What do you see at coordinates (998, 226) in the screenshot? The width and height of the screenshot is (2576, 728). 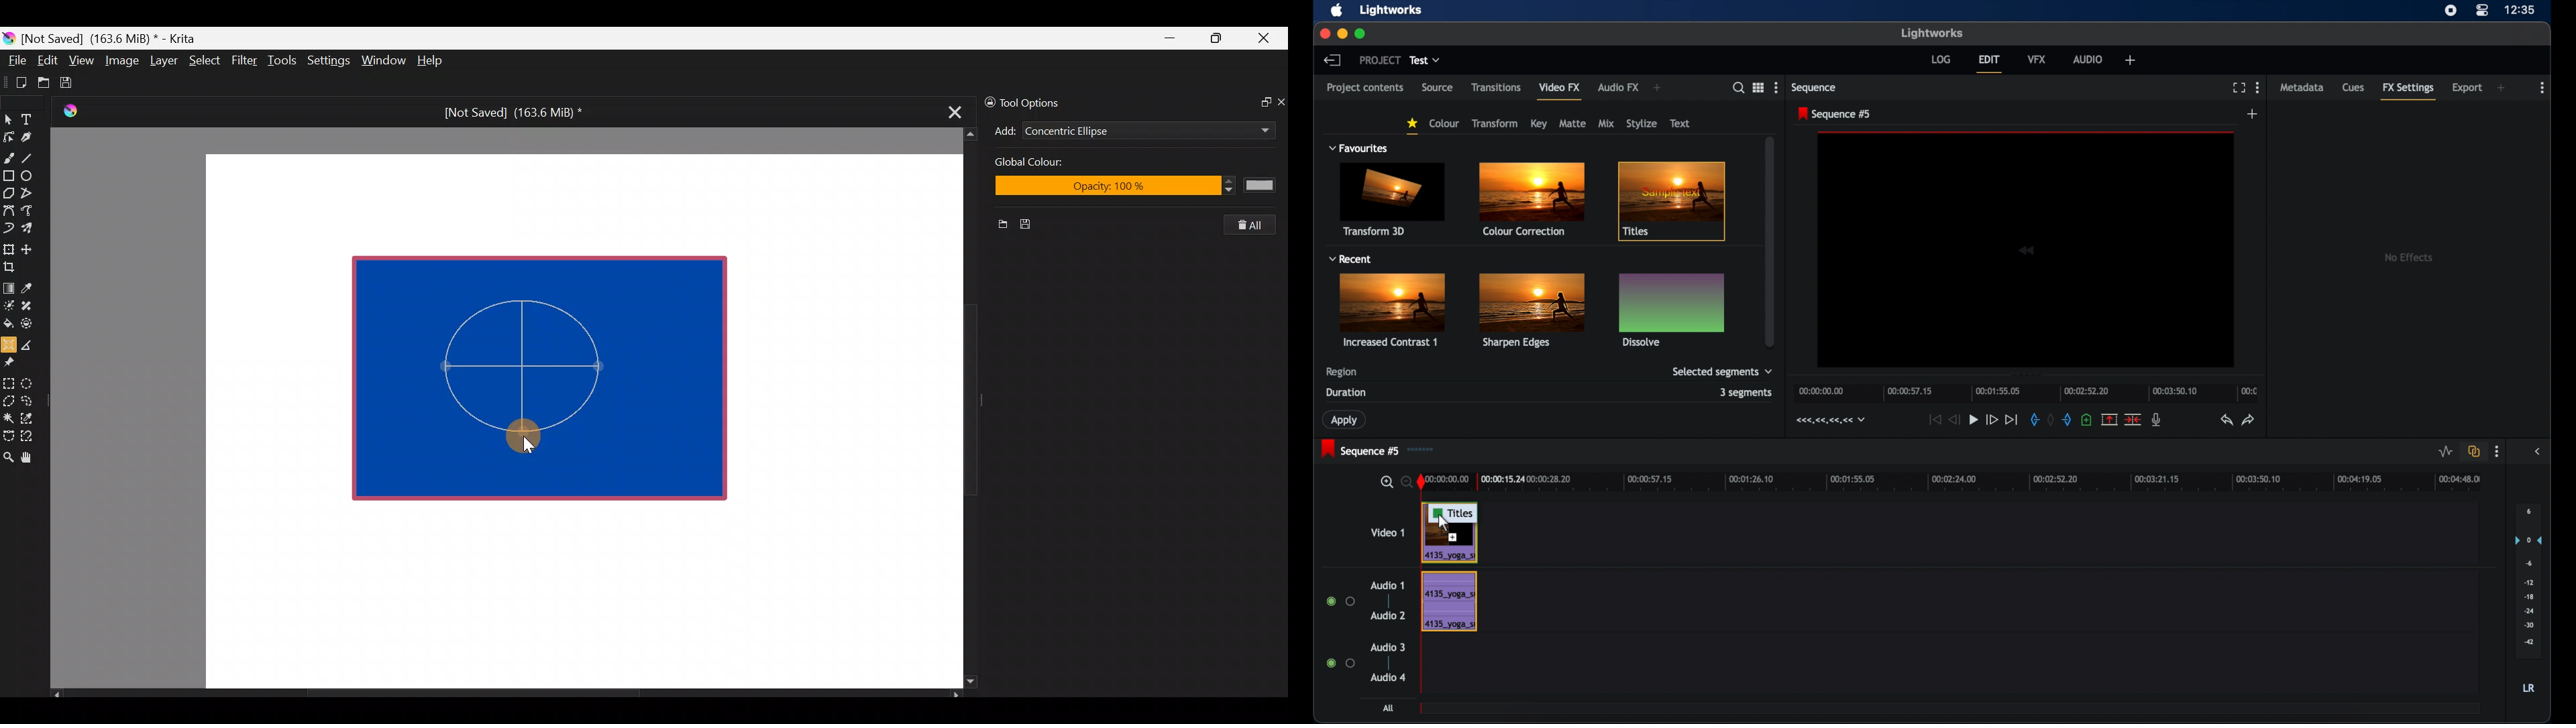 I see `New` at bounding box center [998, 226].